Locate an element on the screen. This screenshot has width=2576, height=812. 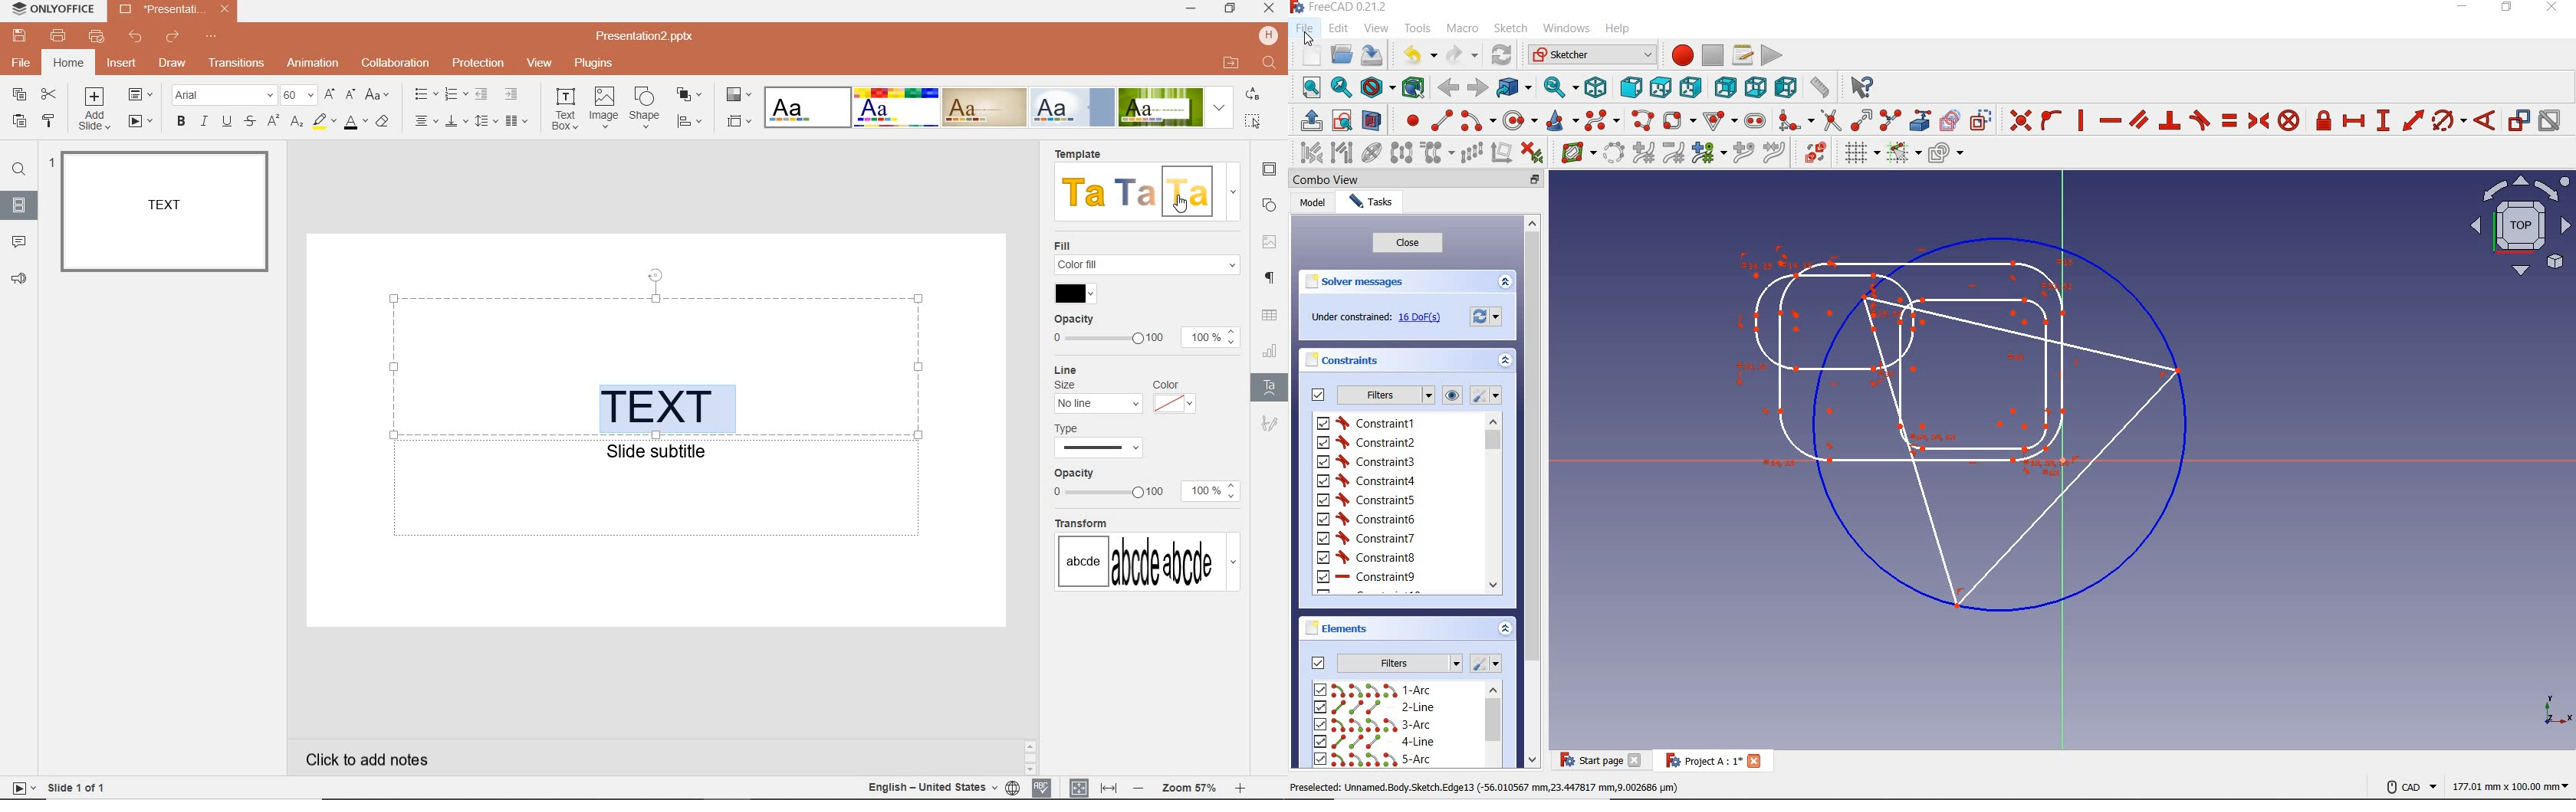
show/hide b-spline information layer is located at coordinates (1575, 152).